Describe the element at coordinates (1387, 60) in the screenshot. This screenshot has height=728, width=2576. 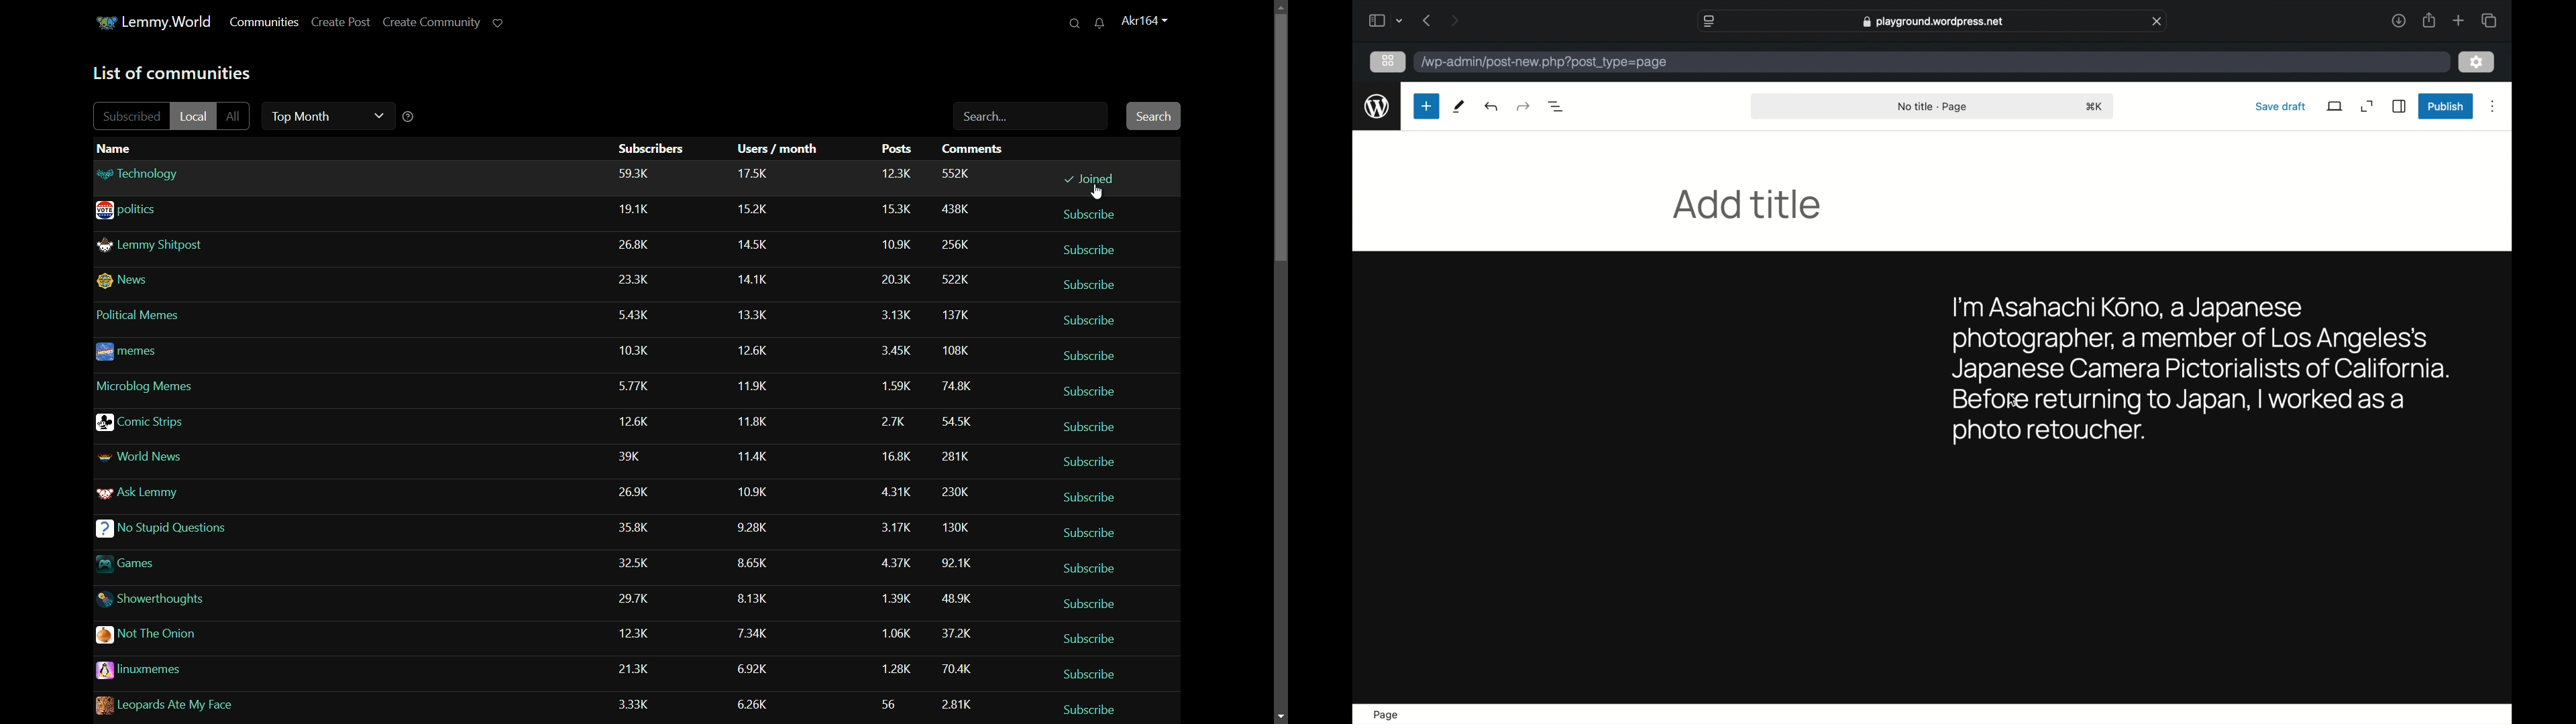
I see `grid` at that location.